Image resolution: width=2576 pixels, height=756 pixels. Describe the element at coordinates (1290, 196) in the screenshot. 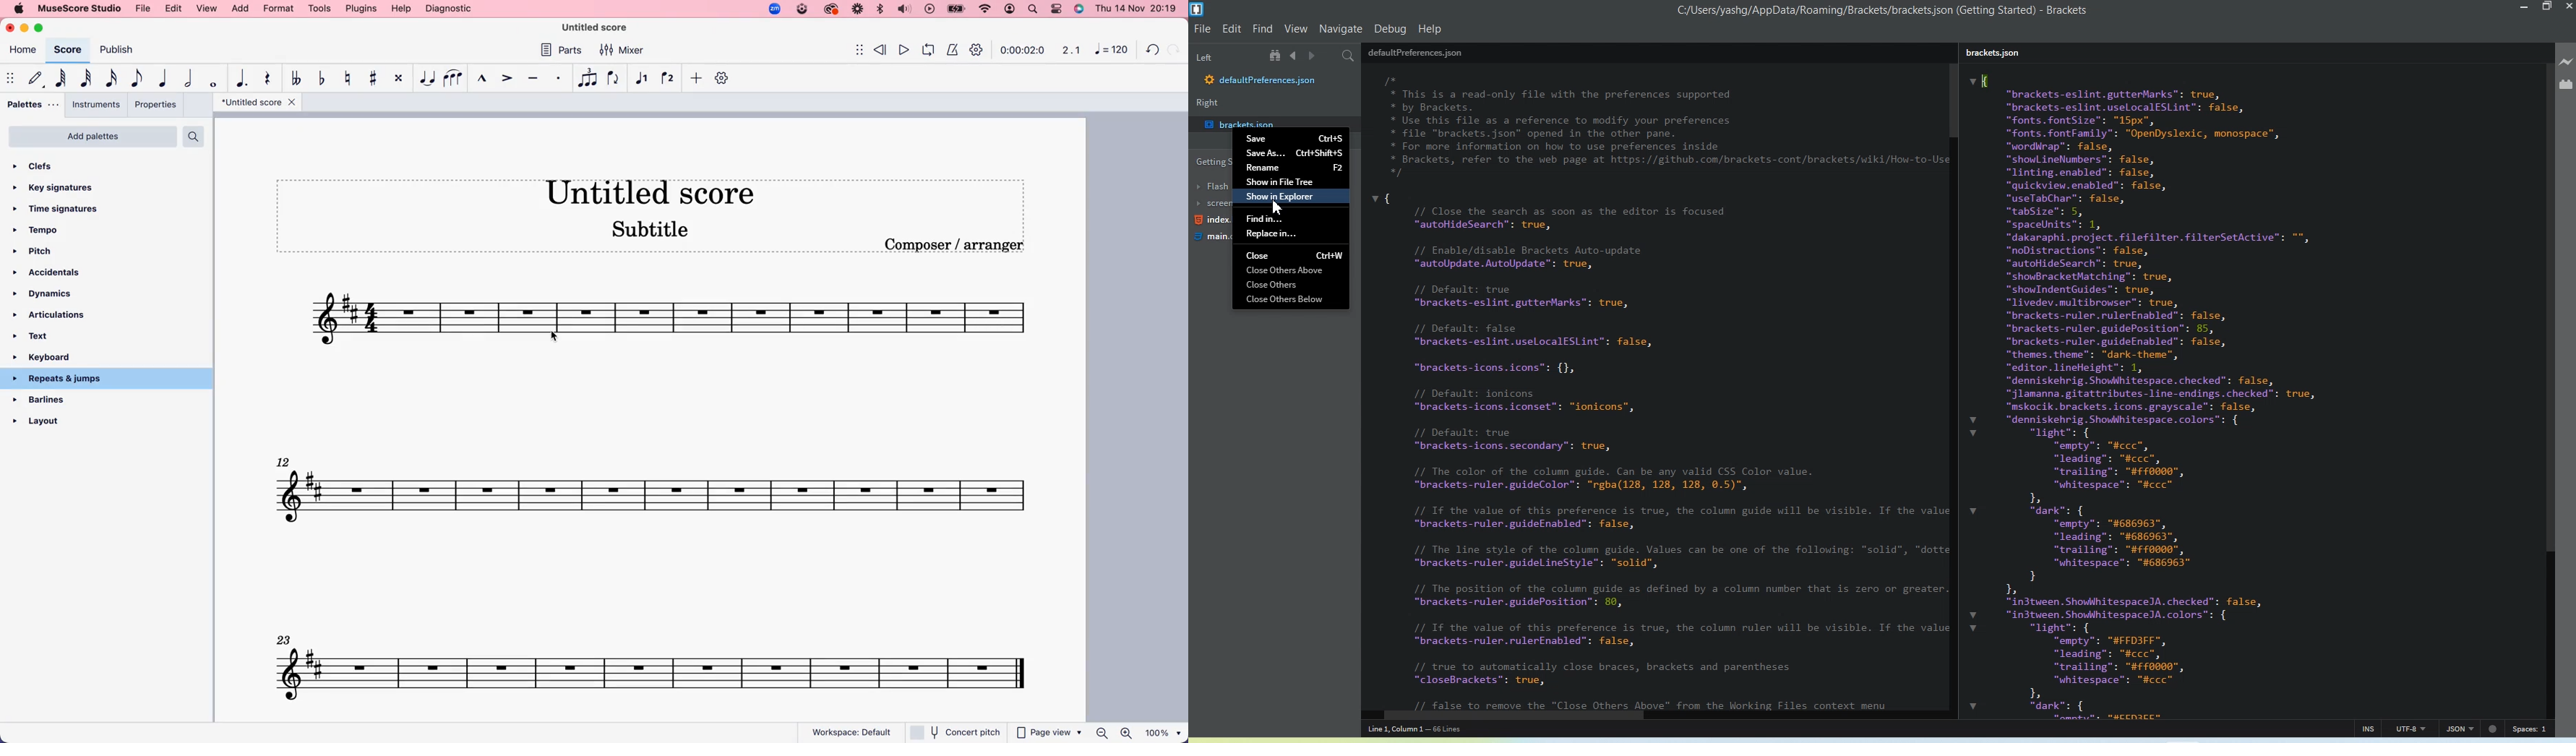

I see `Show in Explorer` at that location.